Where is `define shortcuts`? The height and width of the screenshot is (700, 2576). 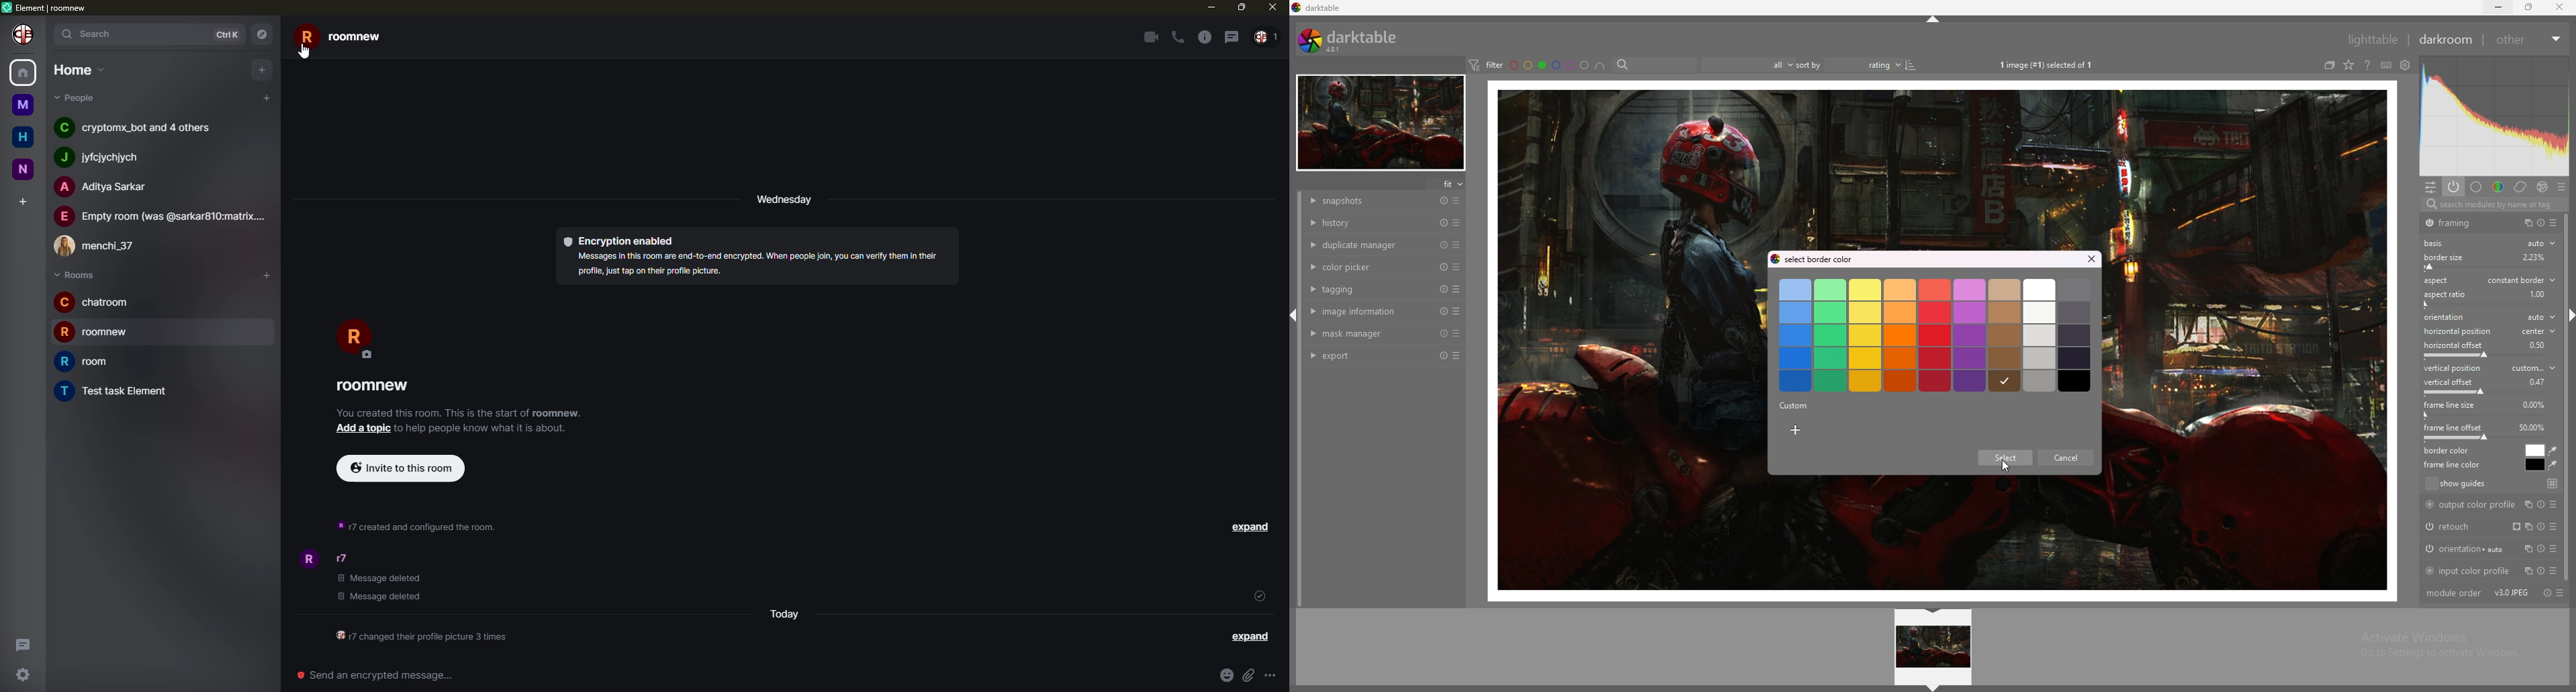
define shortcuts is located at coordinates (2386, 65).